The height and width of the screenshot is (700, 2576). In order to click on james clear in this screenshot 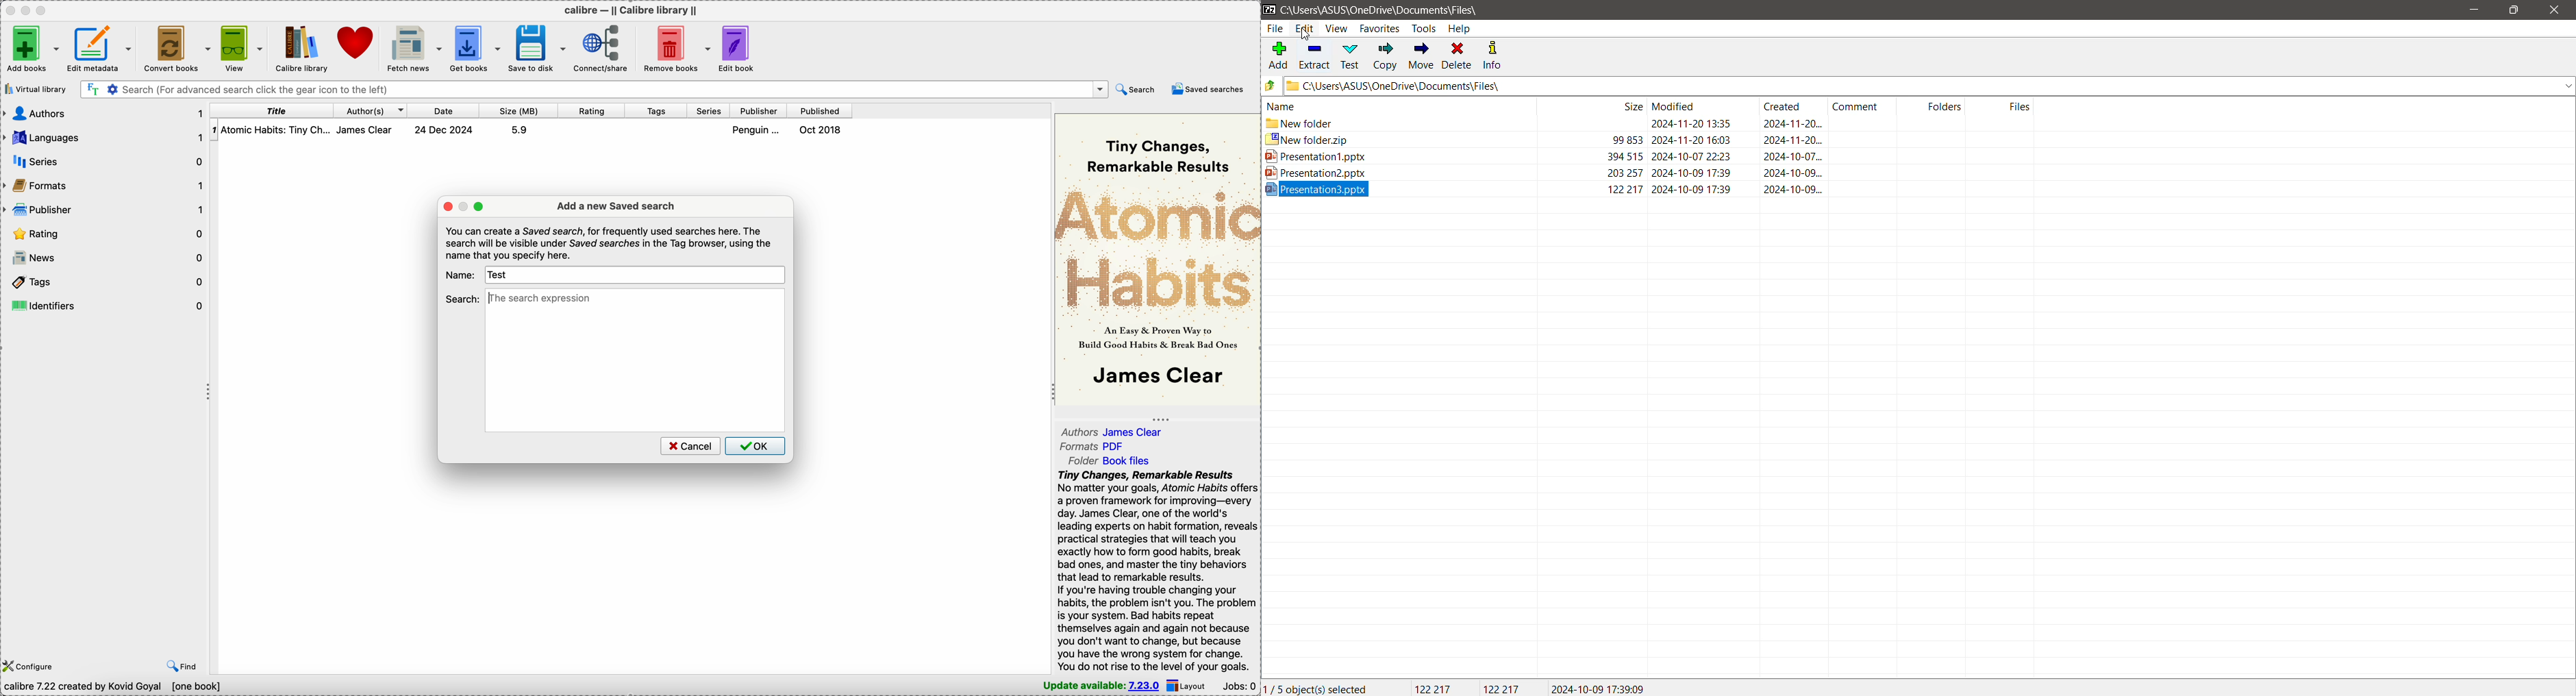, I will do `click(370, 130)`.